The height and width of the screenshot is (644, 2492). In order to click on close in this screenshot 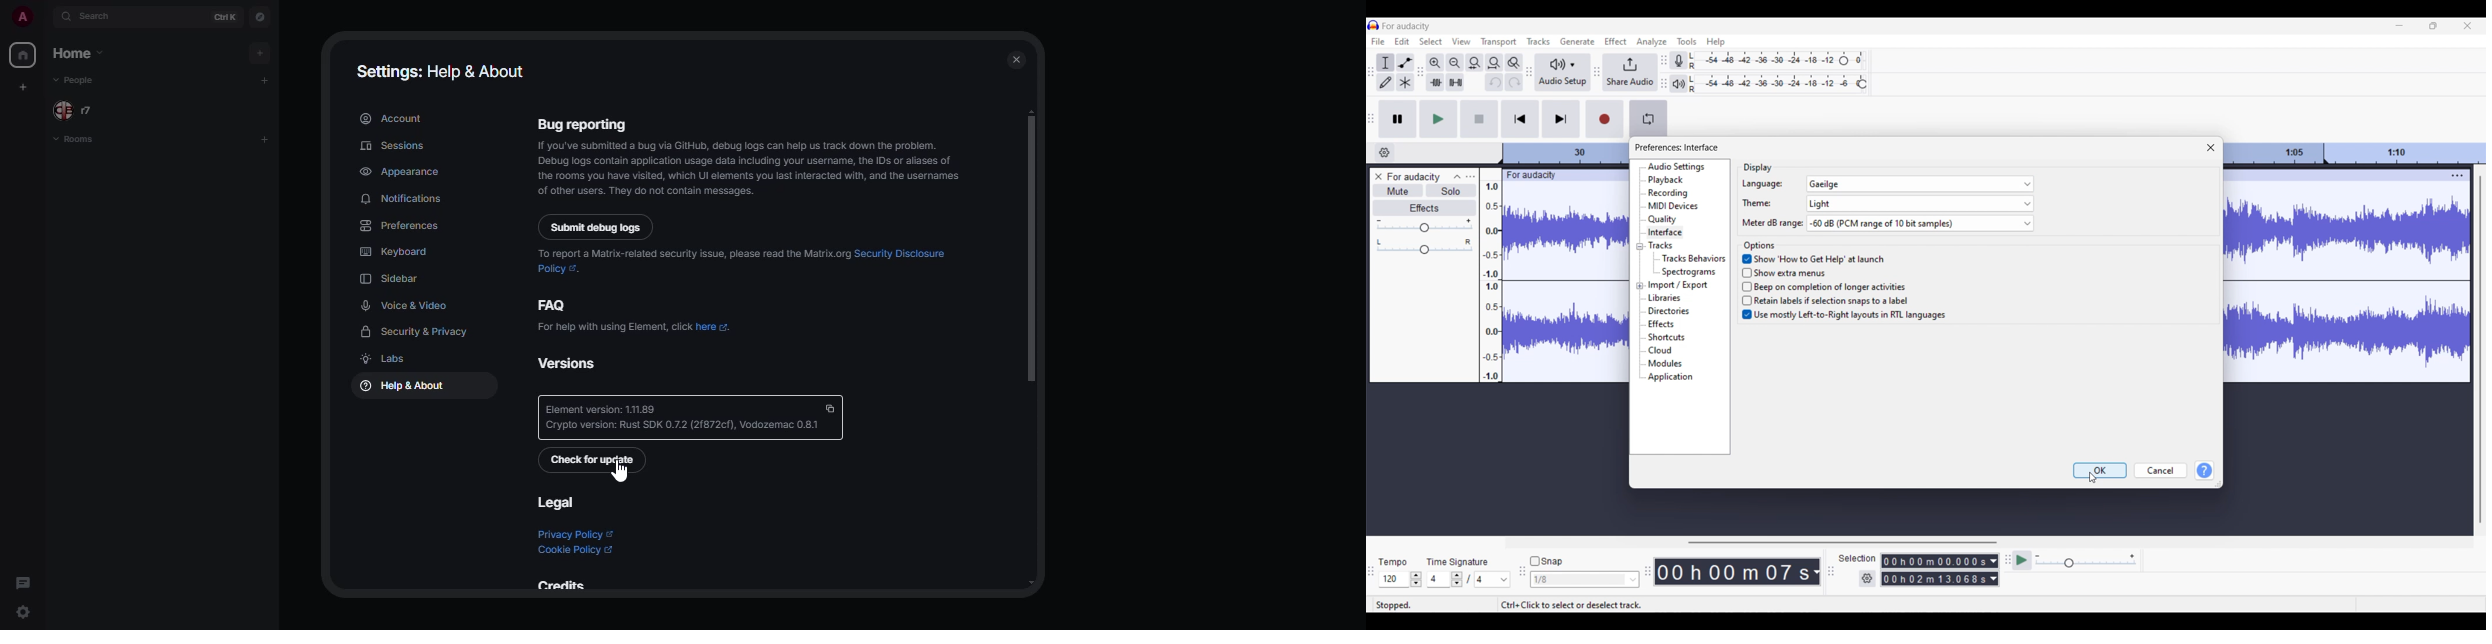, I will do `click(1017, 58)`.